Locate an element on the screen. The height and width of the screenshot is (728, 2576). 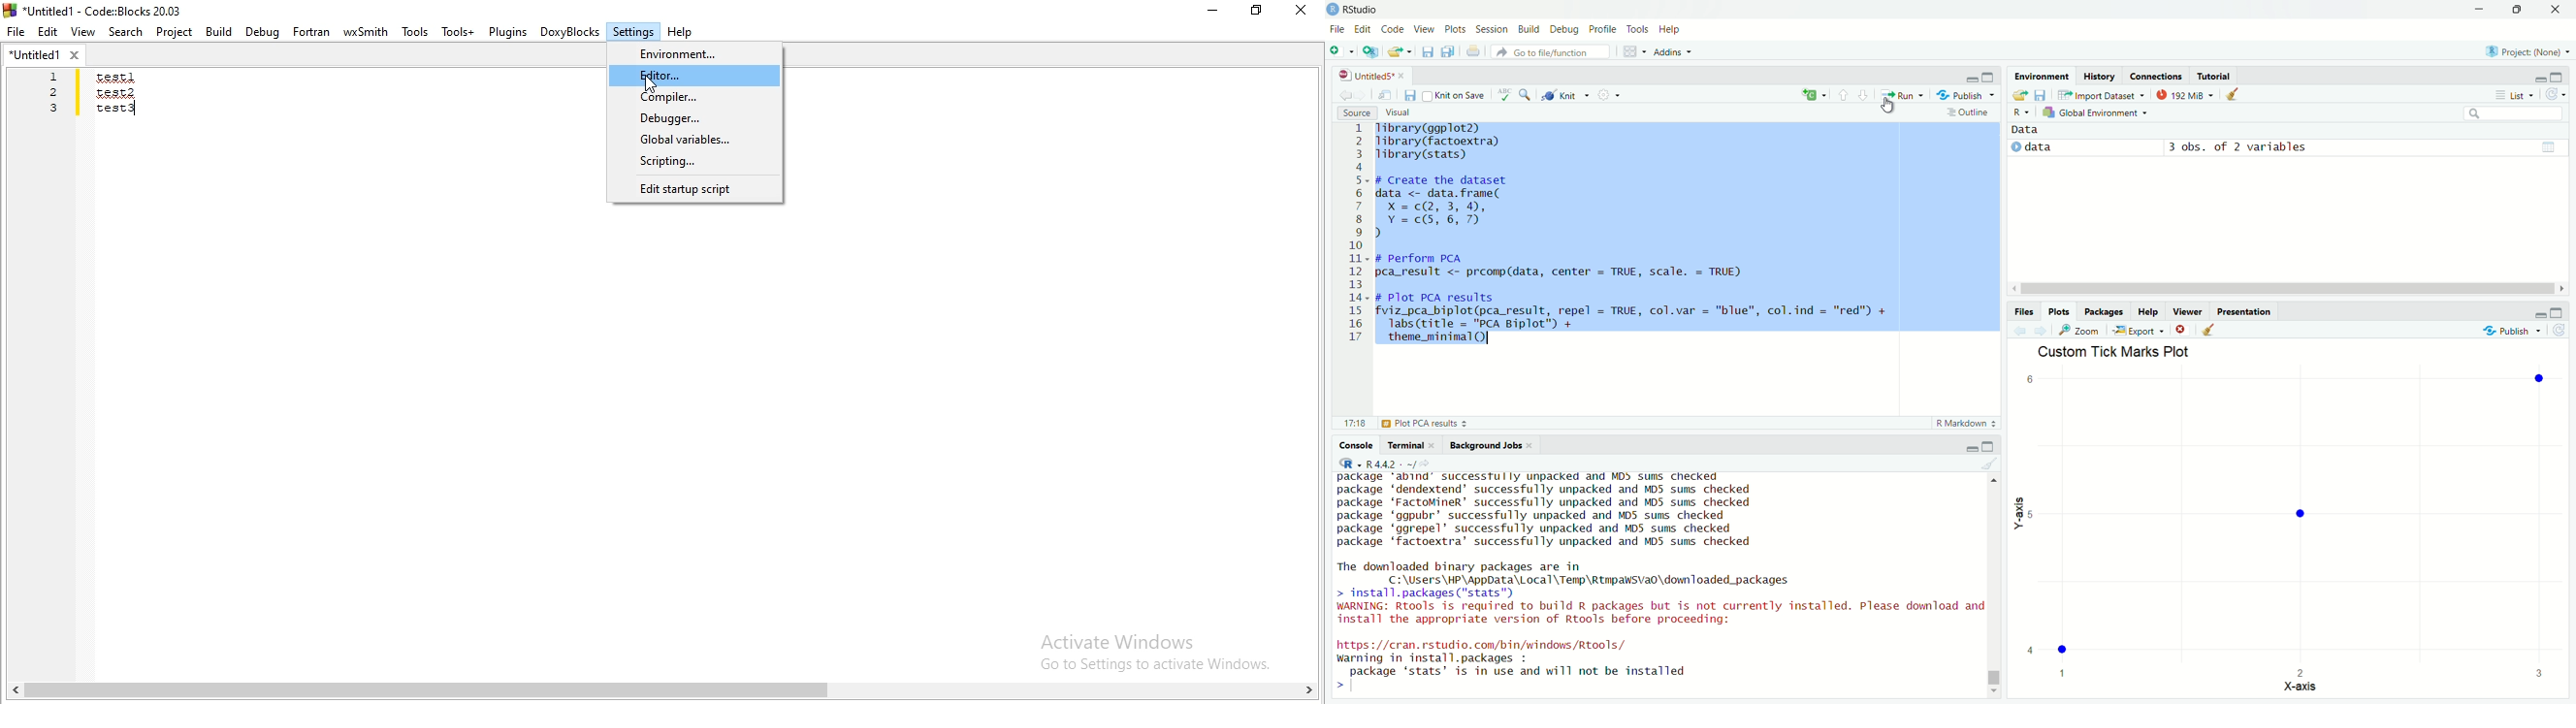
spelling check is located at coordinates (1506, 95).